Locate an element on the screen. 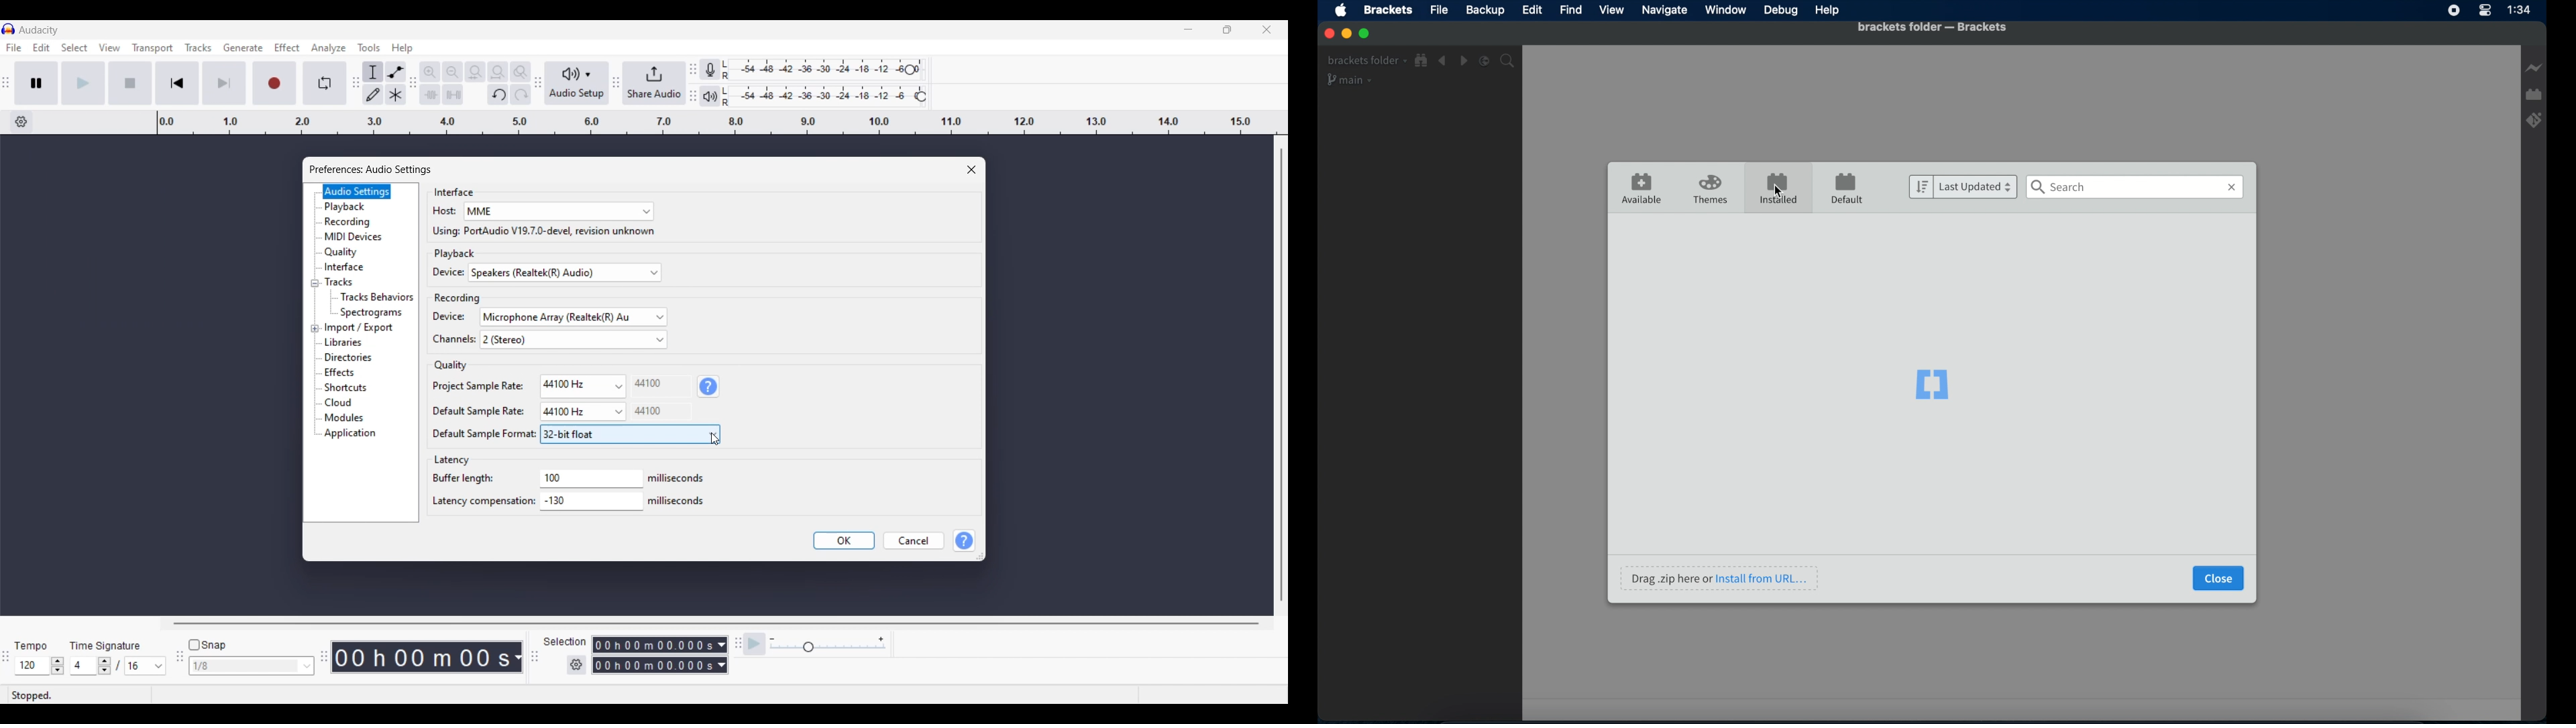  available is located at coordinates (1642, 188).